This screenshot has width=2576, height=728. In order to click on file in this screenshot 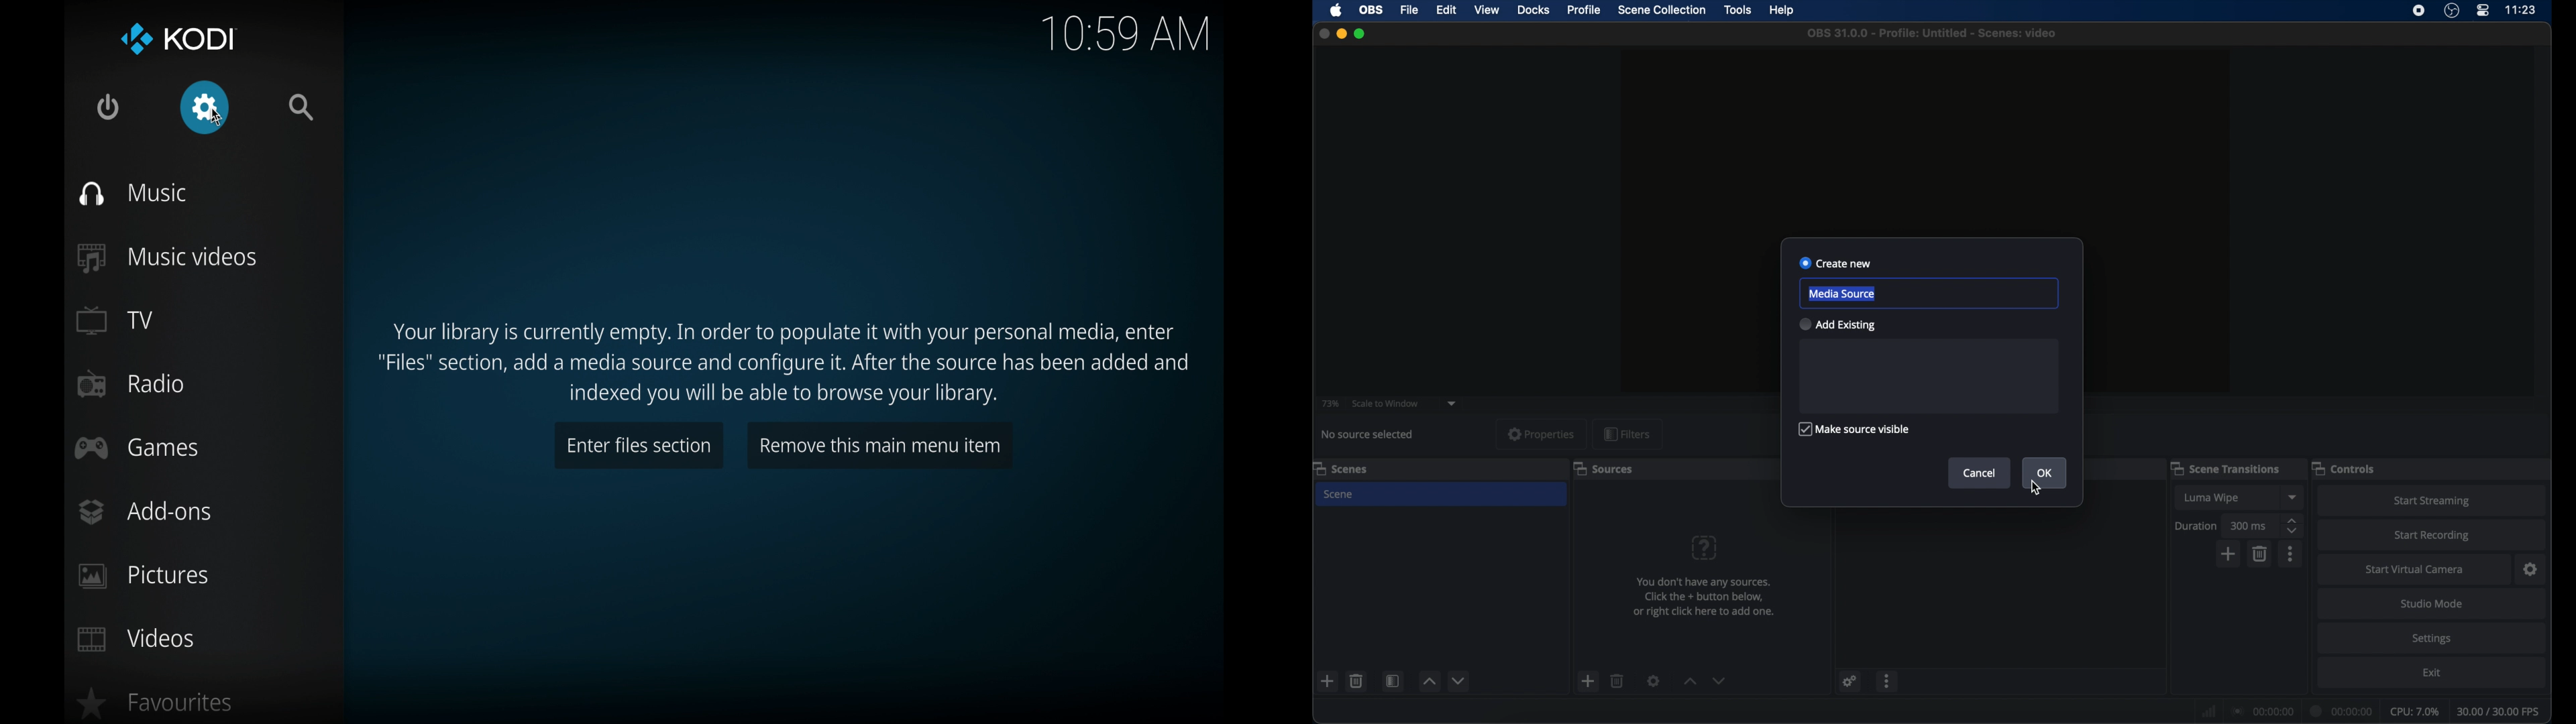, I will do `click(1409, 11)`.